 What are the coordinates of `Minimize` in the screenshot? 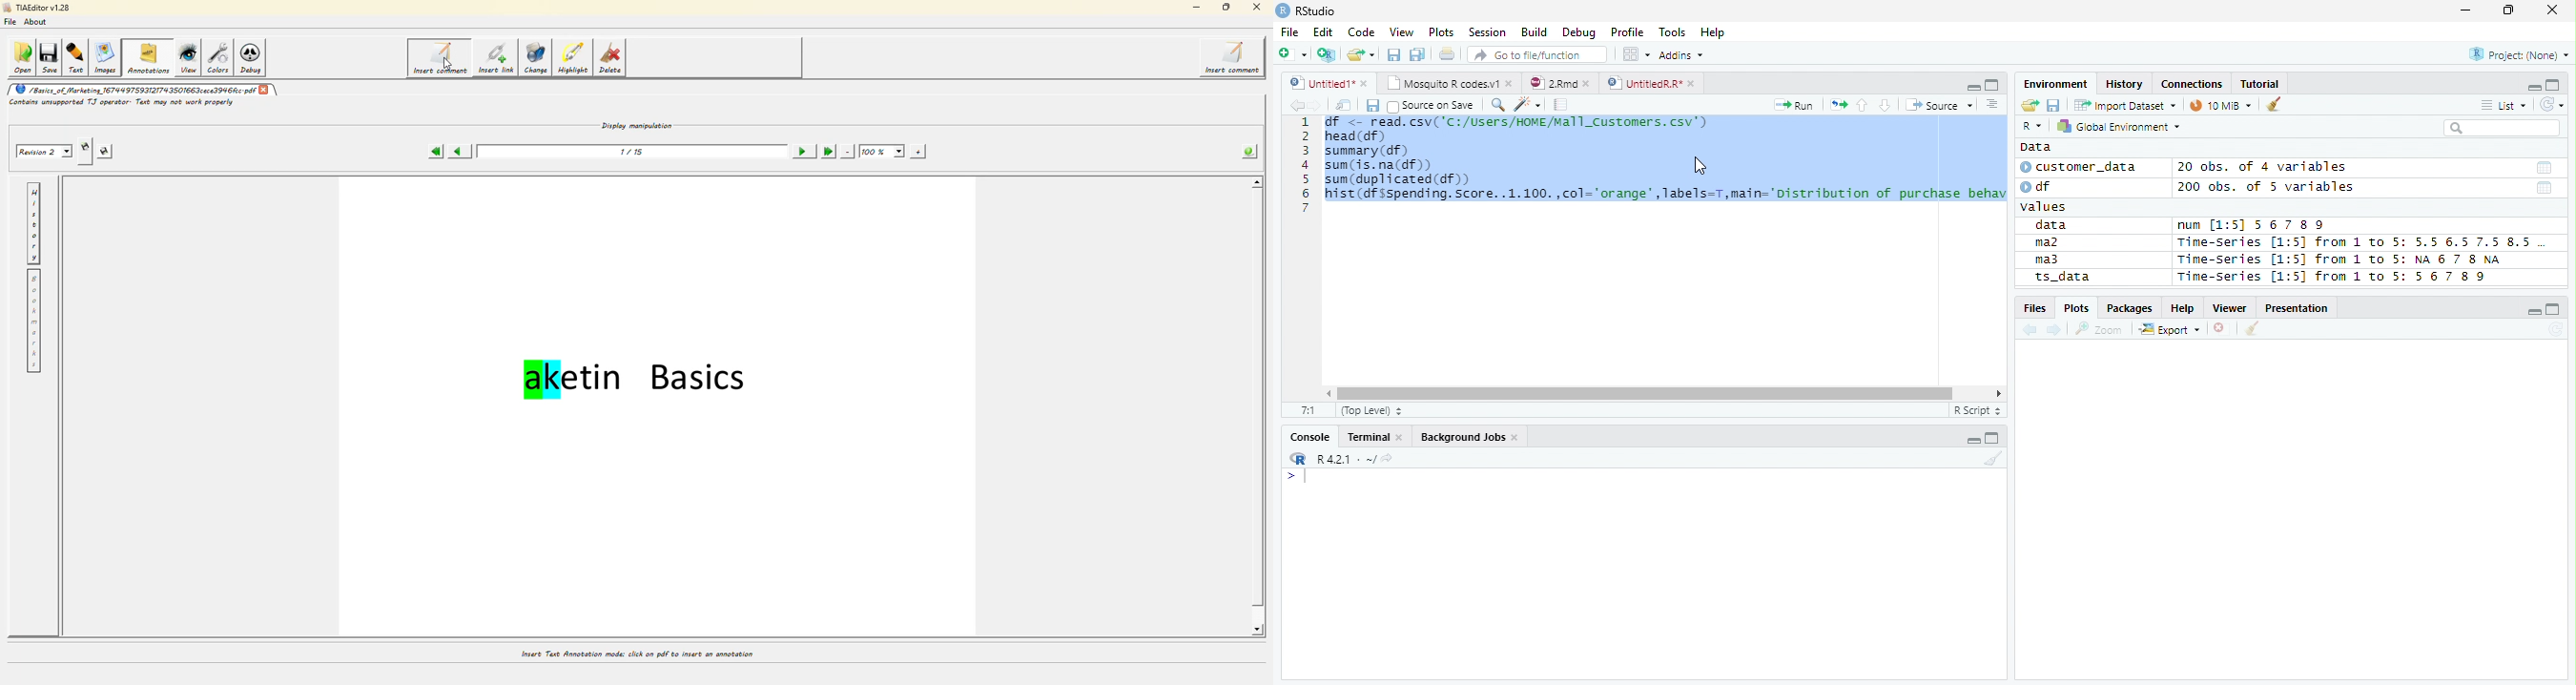 It's located at (2535, 313).